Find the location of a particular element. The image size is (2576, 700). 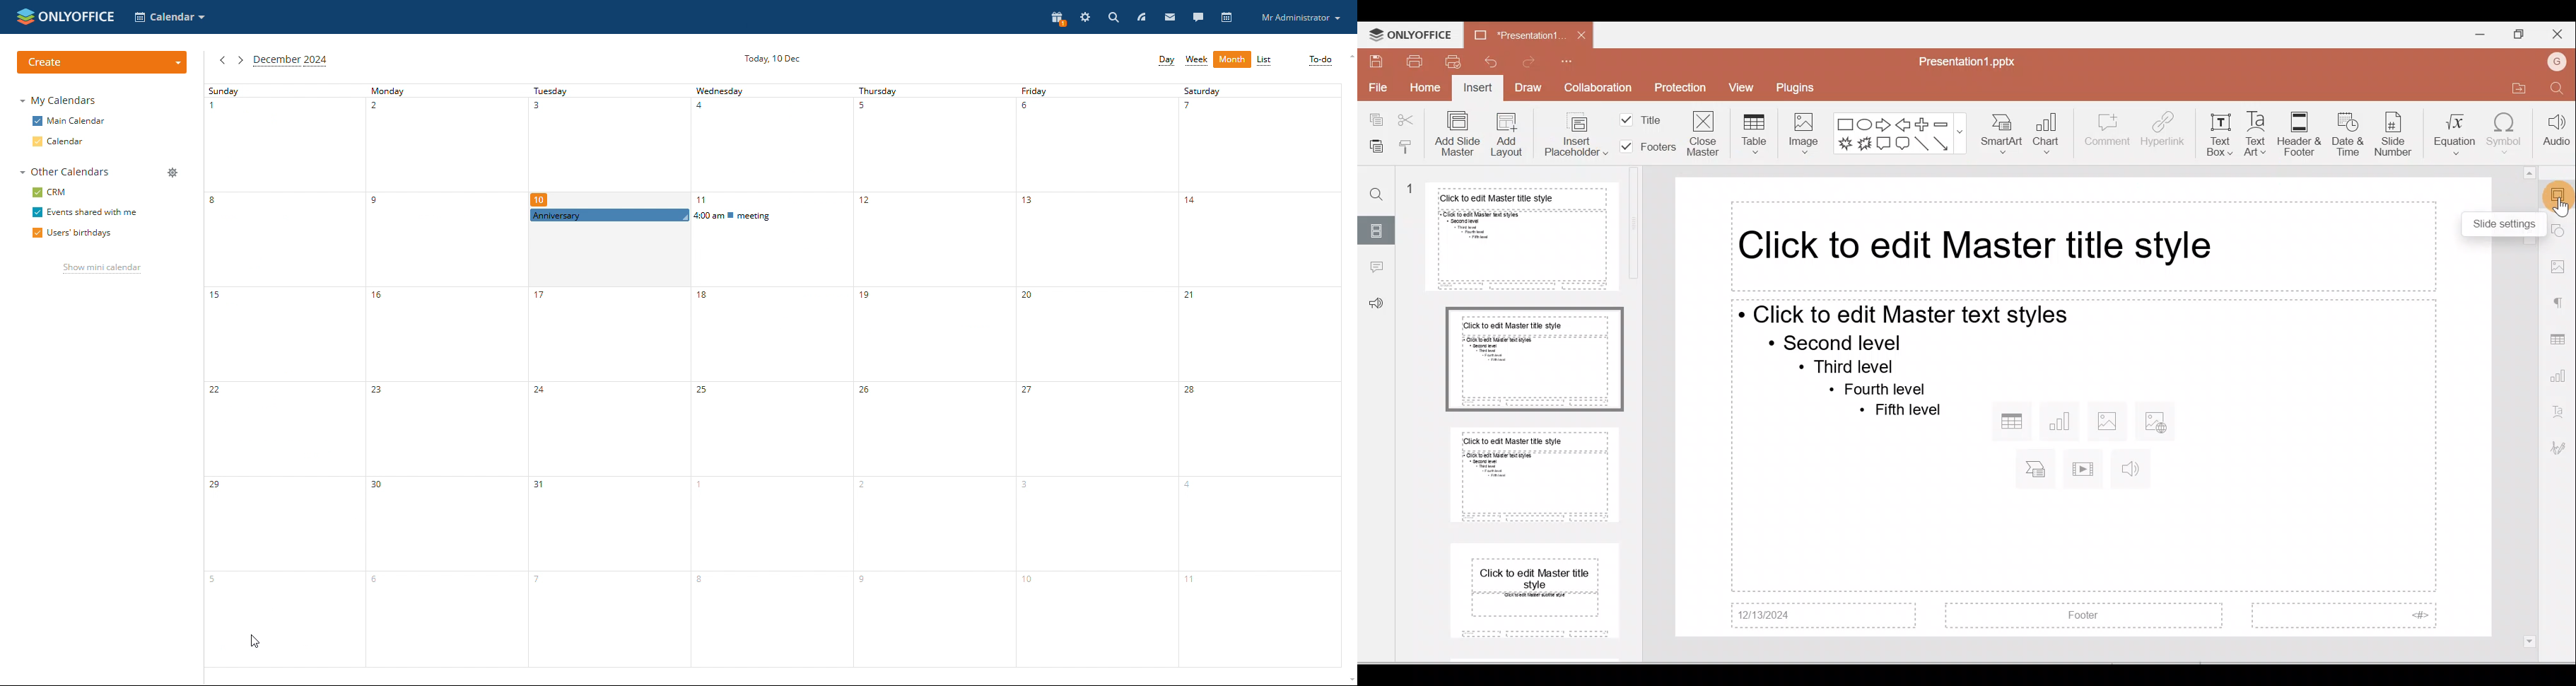

Rectangular callout is located at coordinates (1884, 145).